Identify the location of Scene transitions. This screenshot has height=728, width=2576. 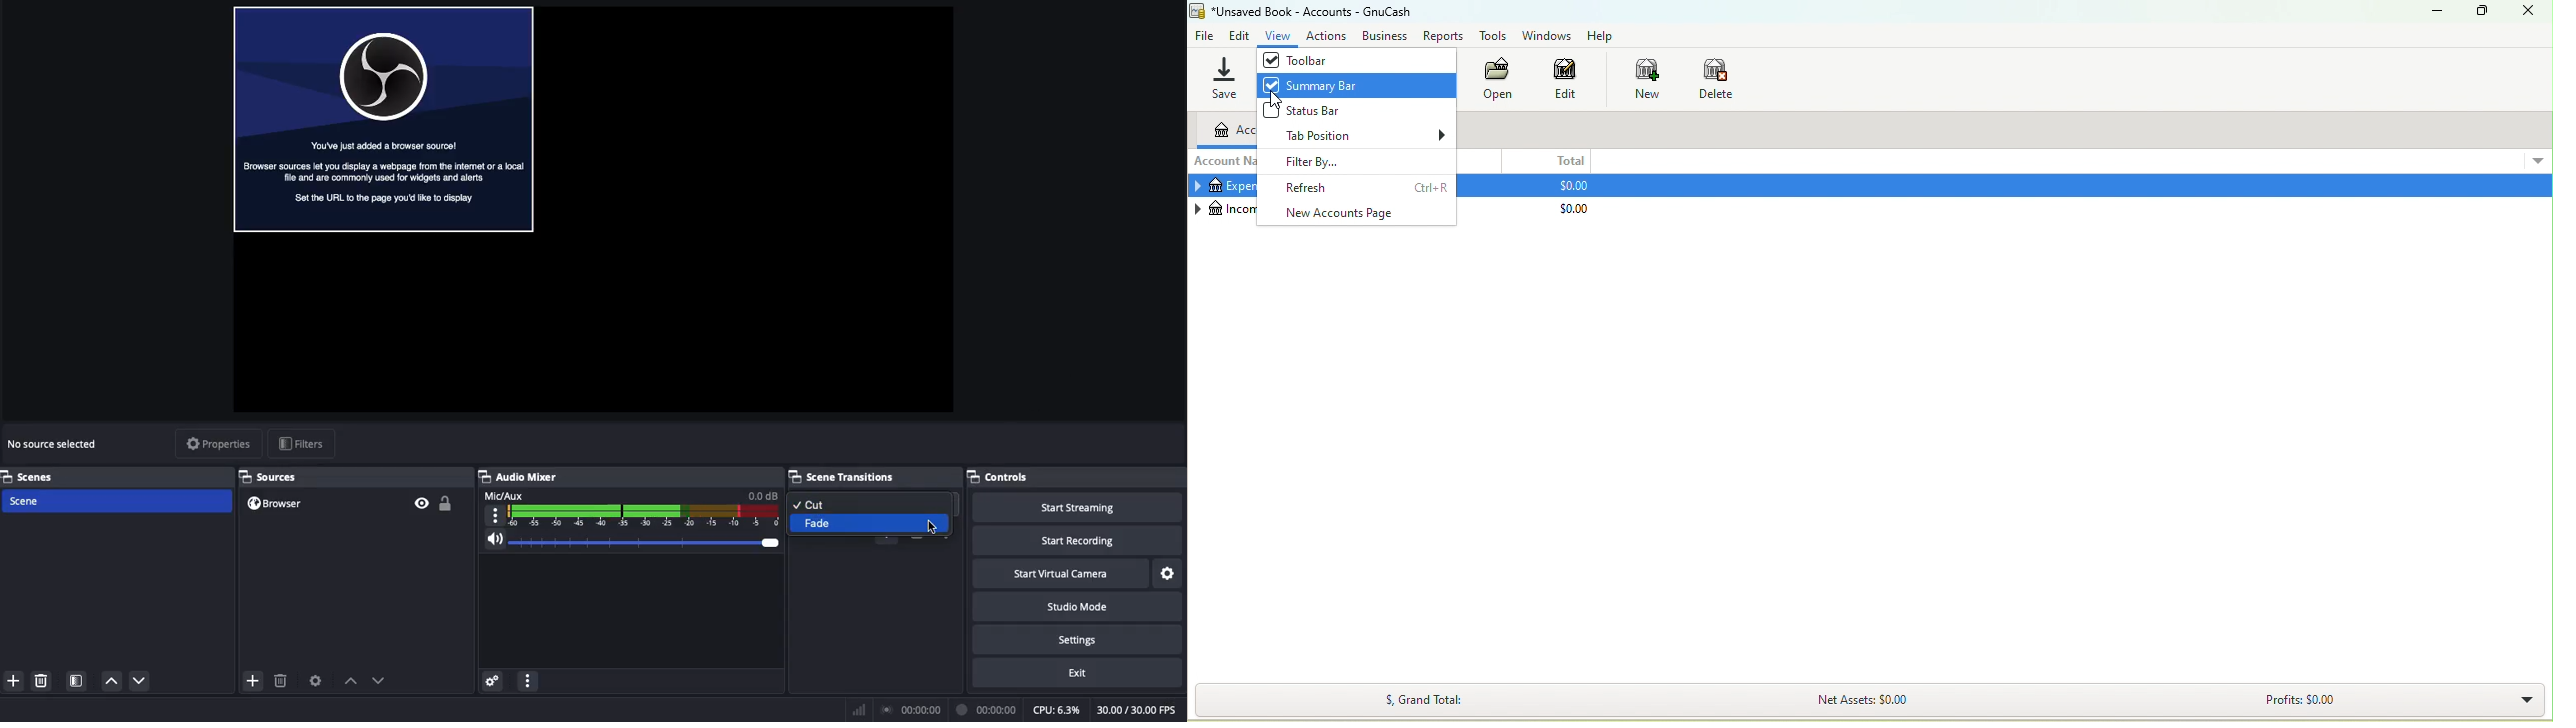
(845, 478).